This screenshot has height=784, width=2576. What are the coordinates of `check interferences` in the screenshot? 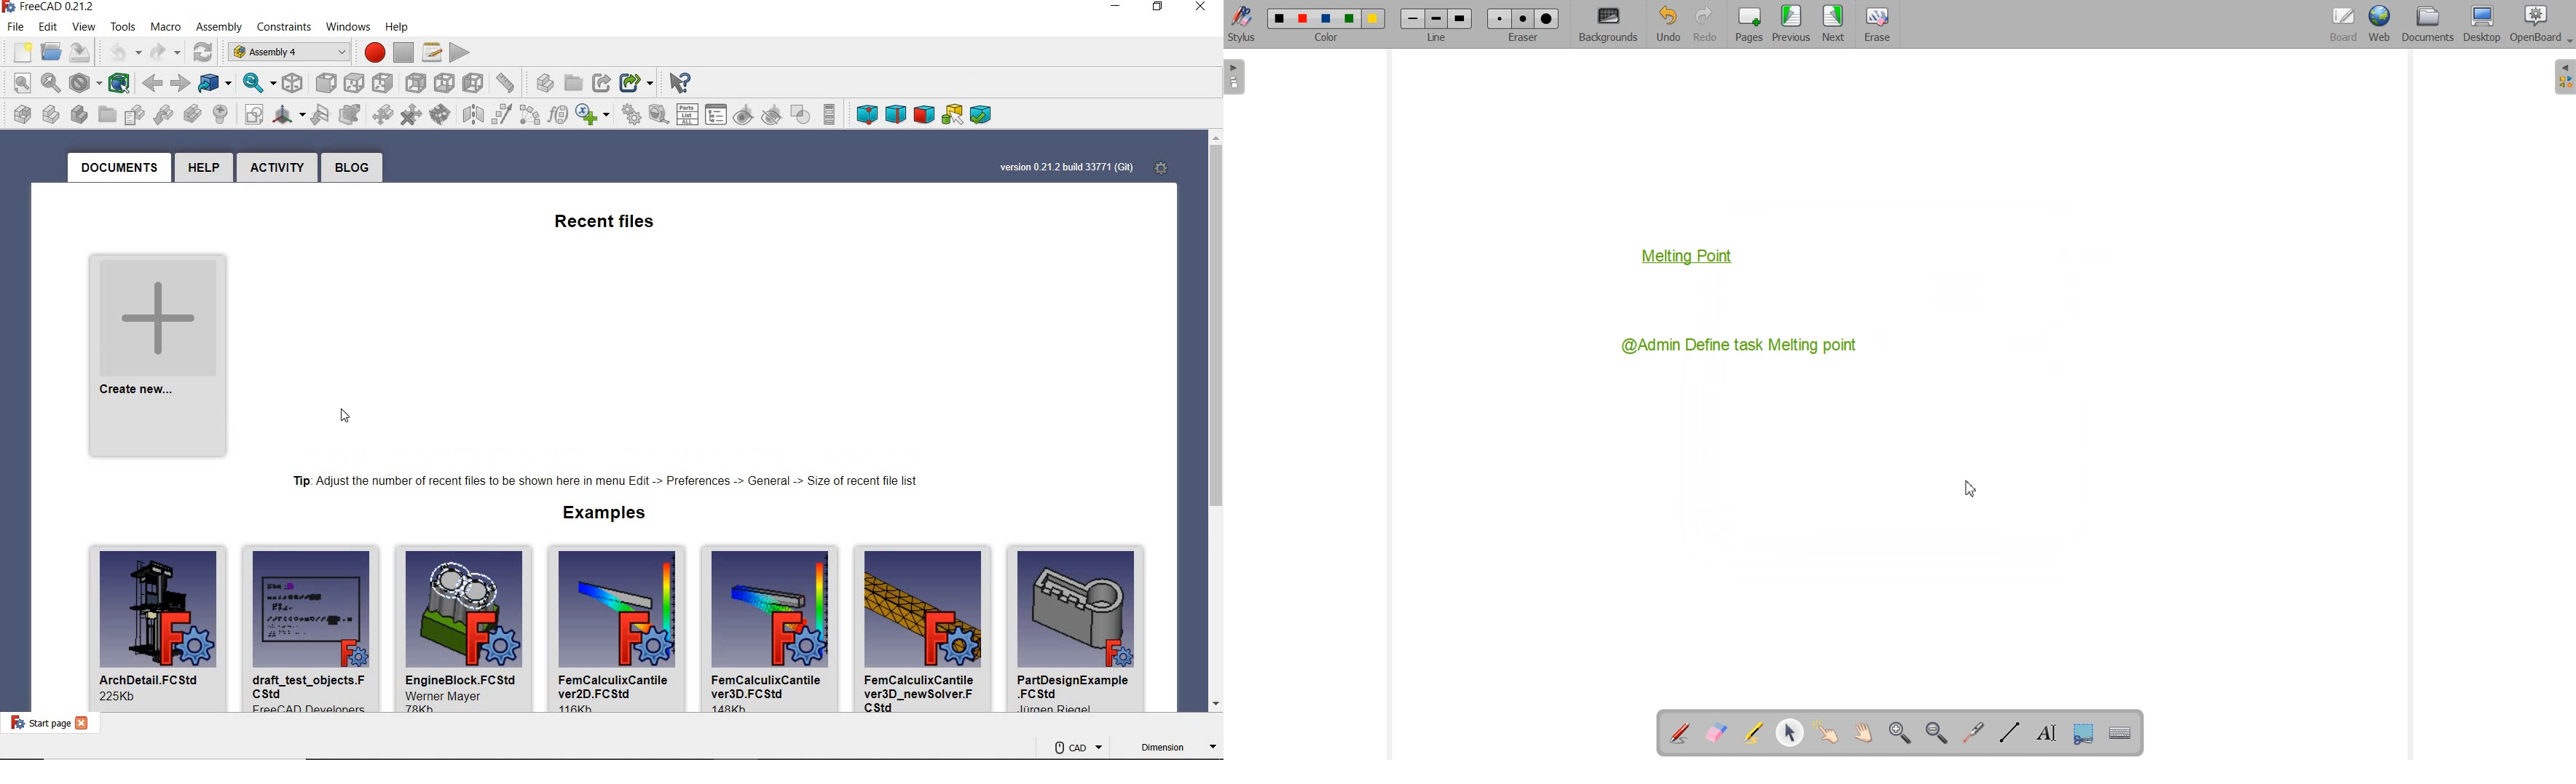 It's located at (799, 114).